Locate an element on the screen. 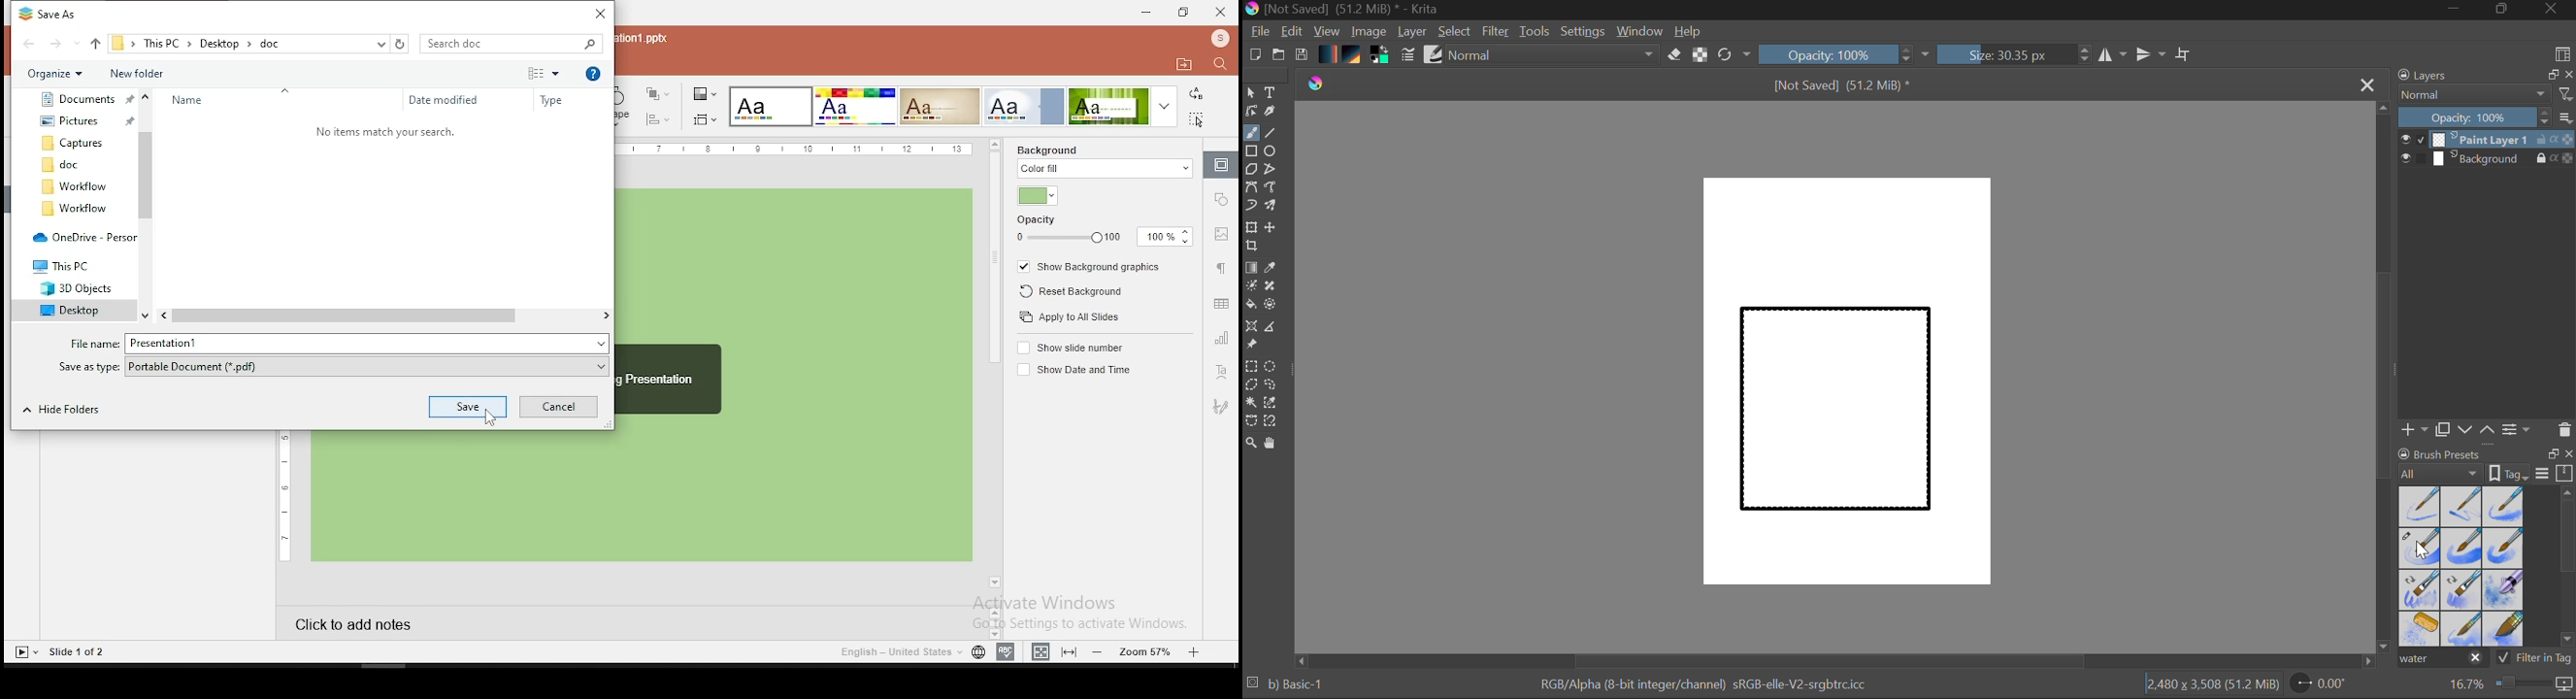  Background Layer is located at coordinates (2487, 159).